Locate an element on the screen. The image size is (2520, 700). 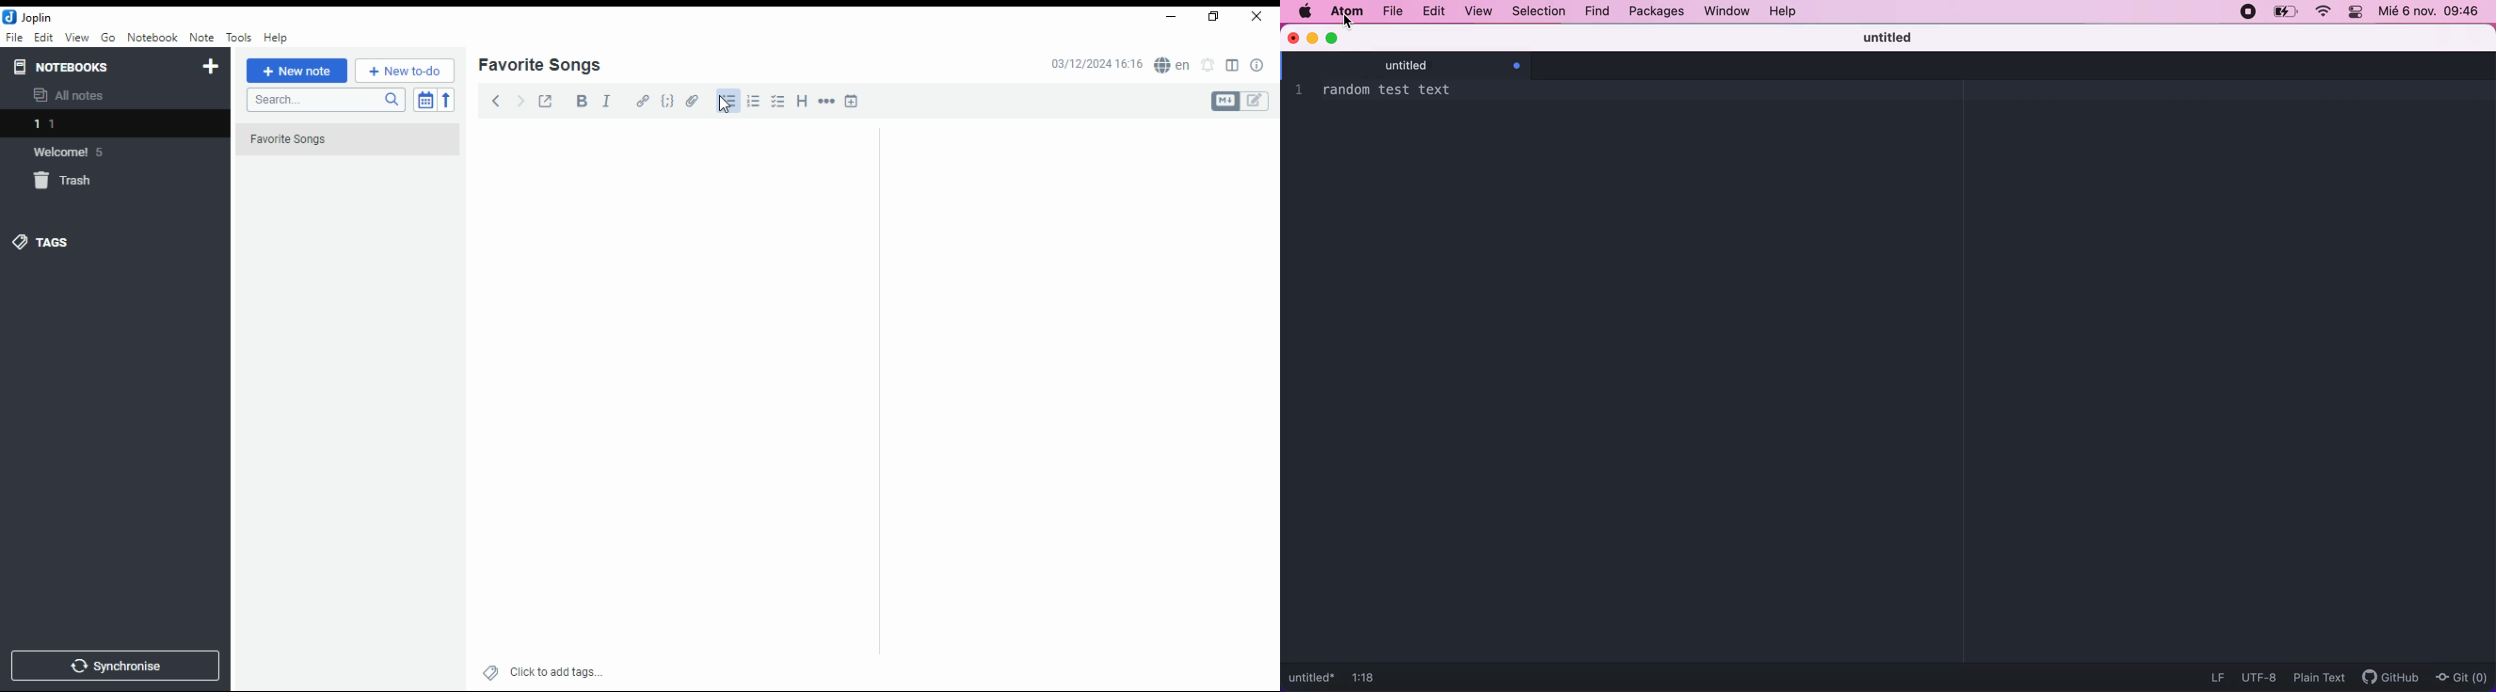
03/12/2024 16:16 is located at coordinates (1096, 64).